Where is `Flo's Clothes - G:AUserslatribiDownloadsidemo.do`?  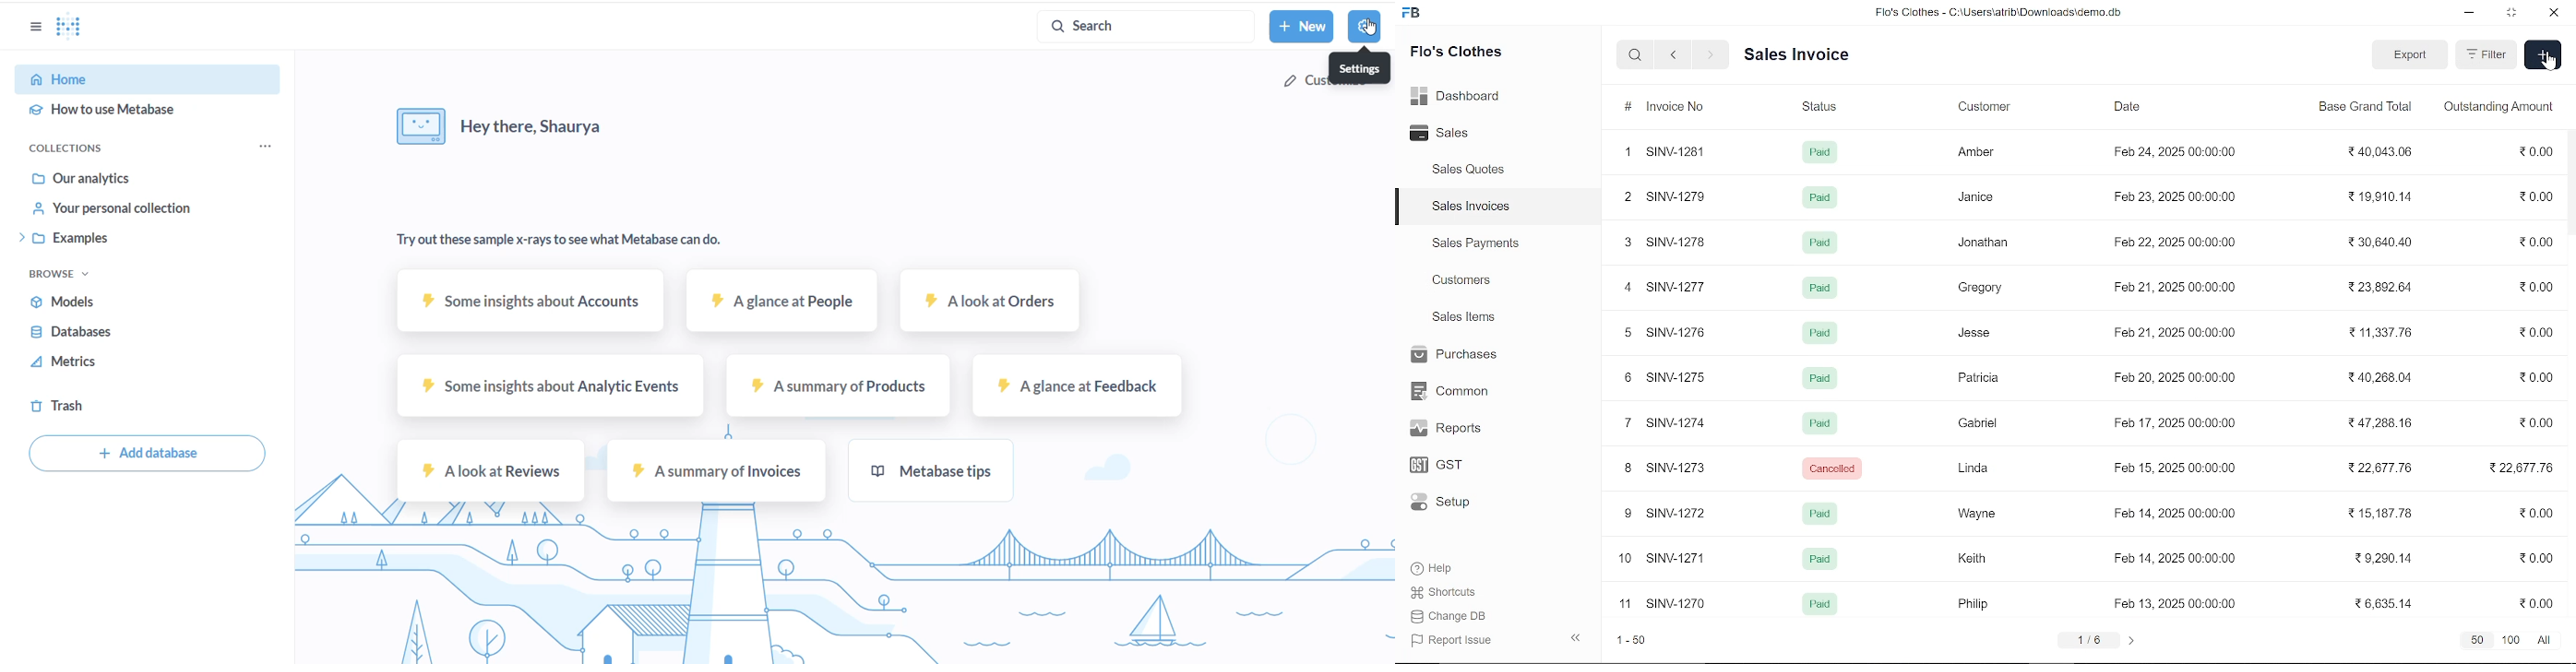
Flo's Clothes - G:AUserslatribiDownloadsidemo.do is located at coordinates (1996, 12).